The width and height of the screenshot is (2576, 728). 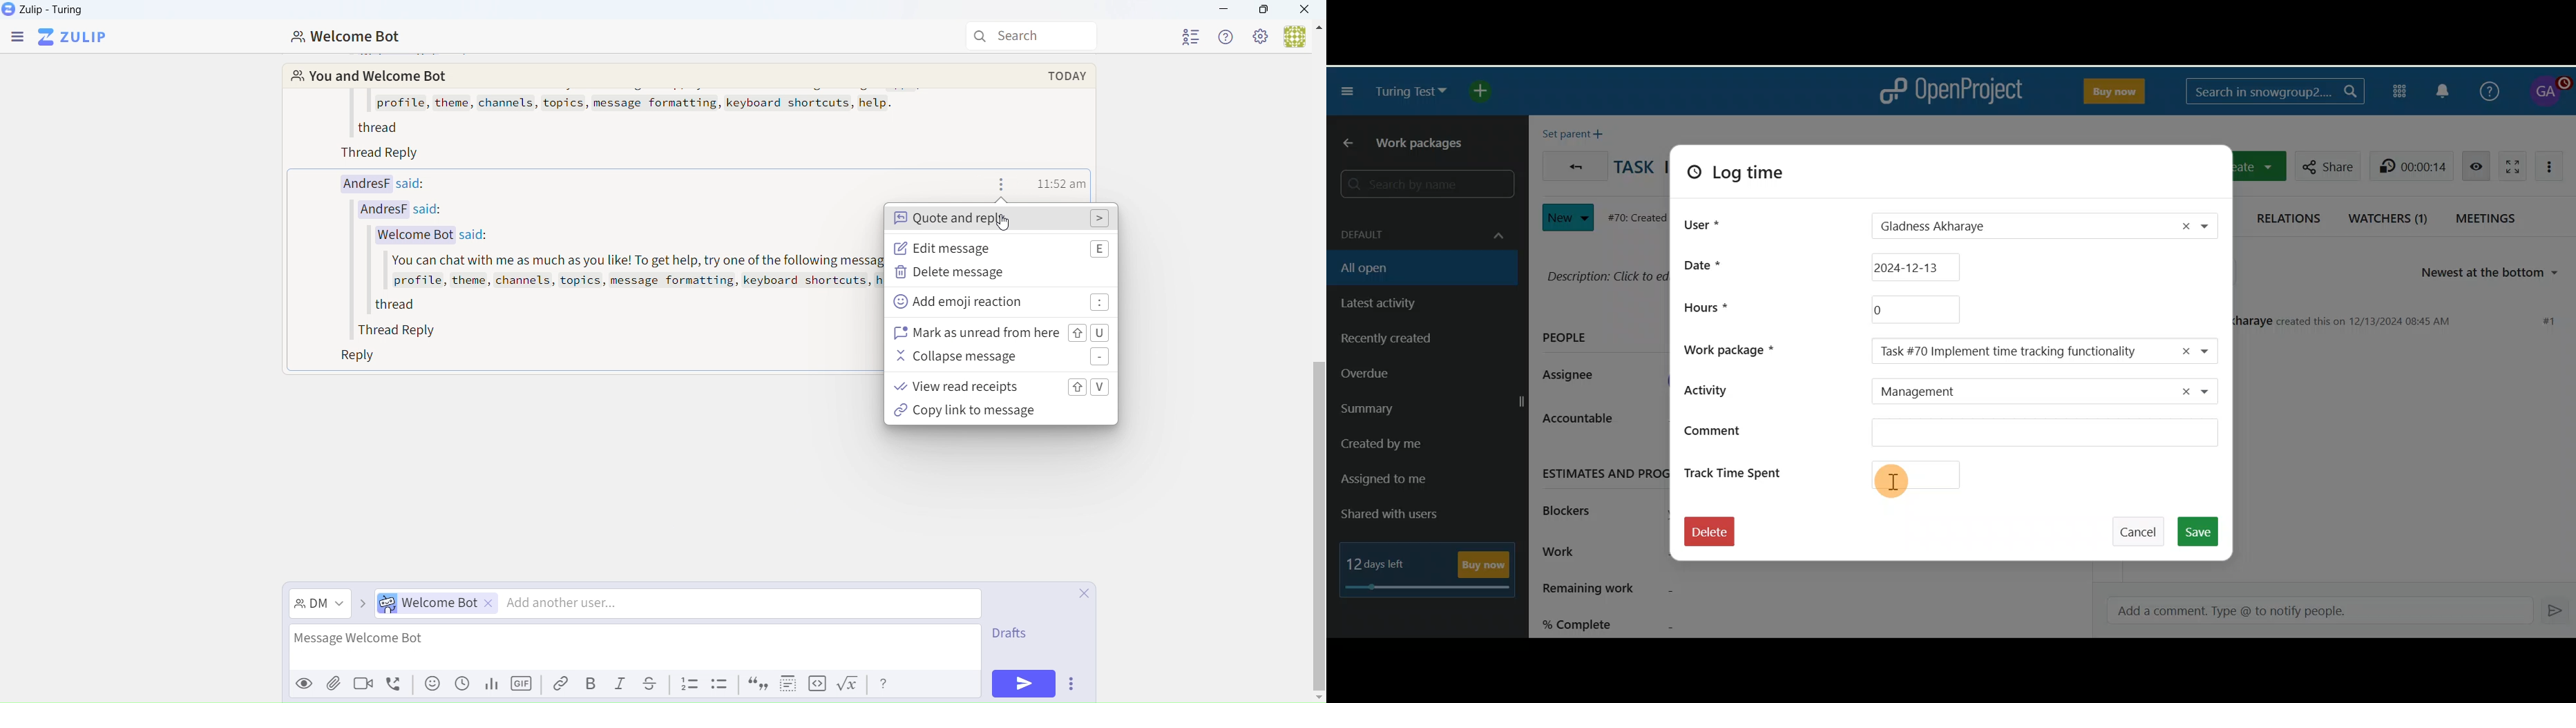 What do you see at coordinates (2213, 393) in the screenshot?
I see `Activity dropdown` at bounding box center [2213, 393].